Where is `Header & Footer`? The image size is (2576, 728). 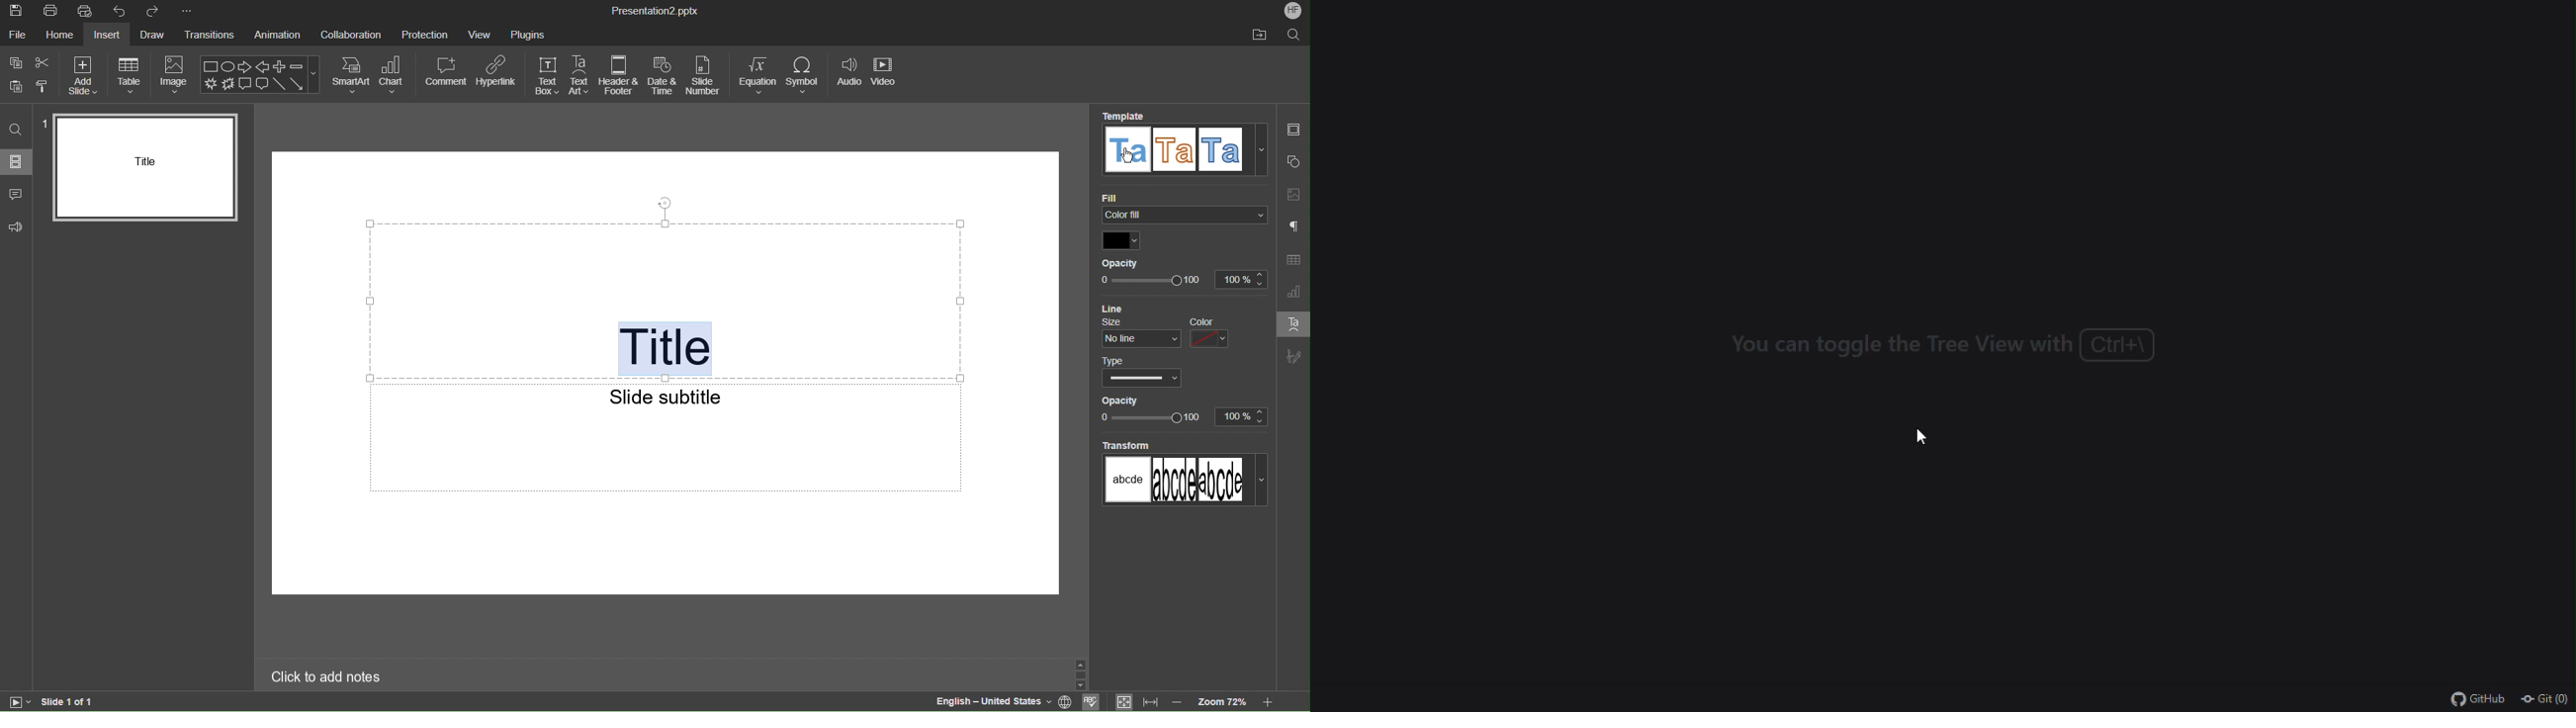 Header & Footer is located at coordinates (620, 75).